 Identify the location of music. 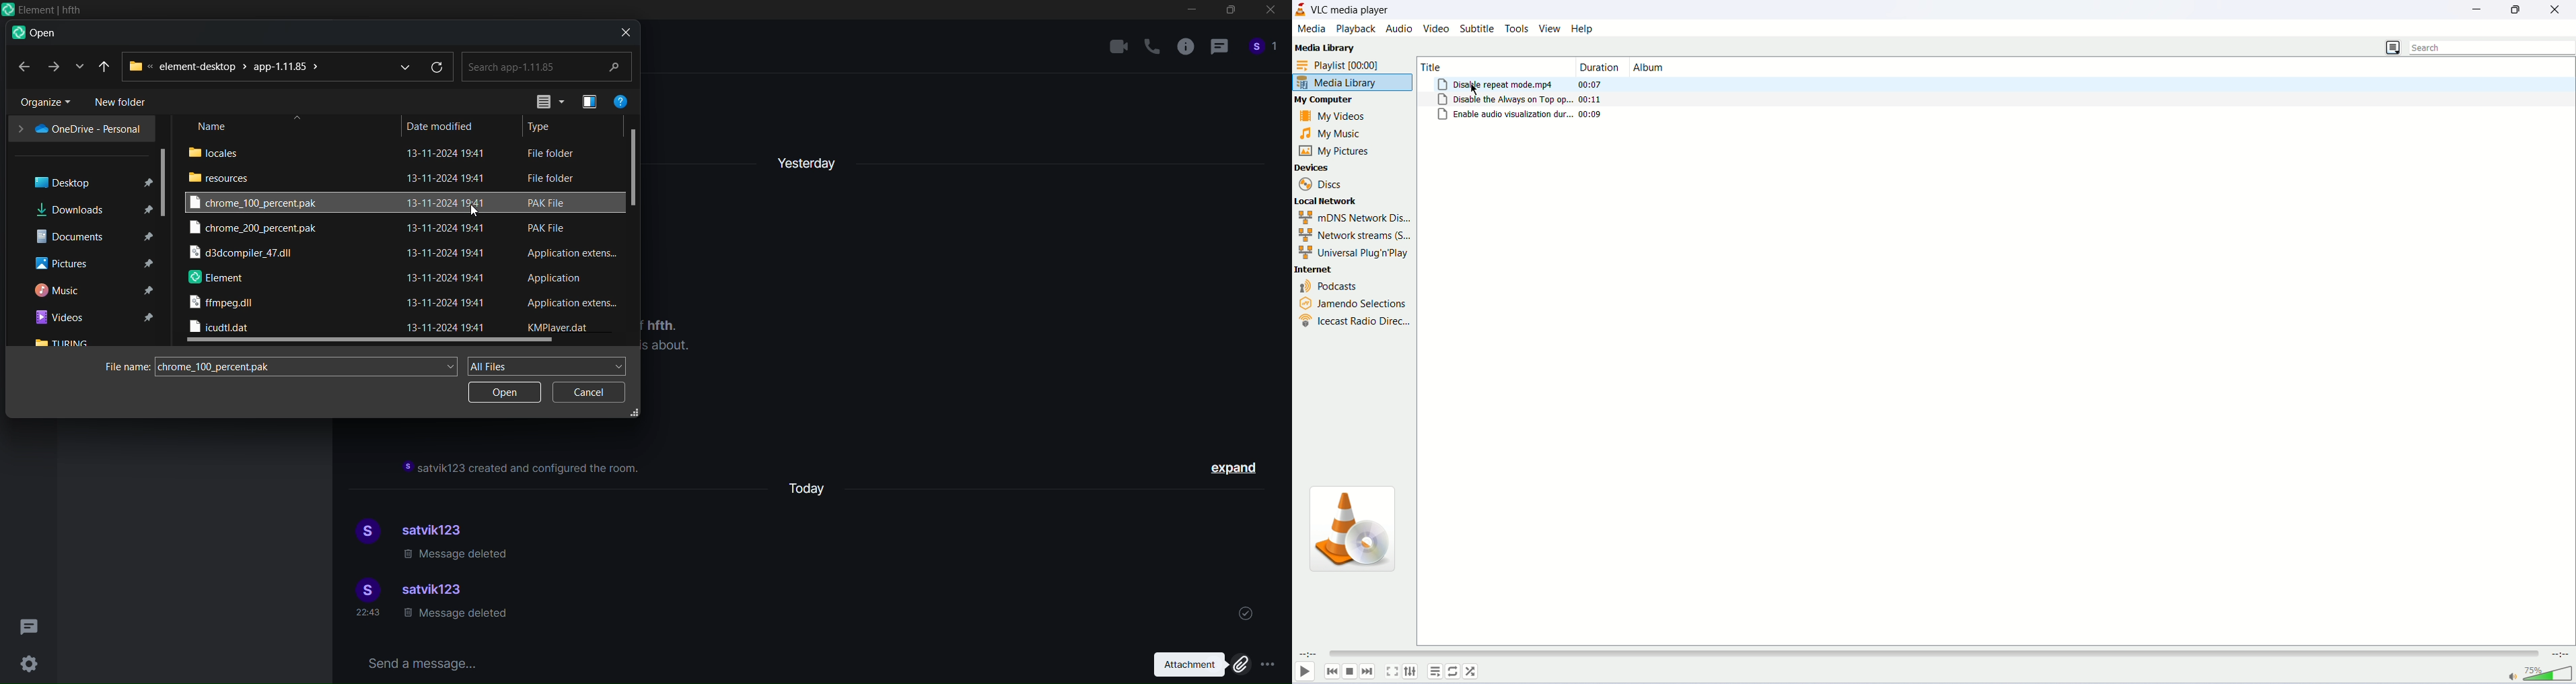
(91, 291).